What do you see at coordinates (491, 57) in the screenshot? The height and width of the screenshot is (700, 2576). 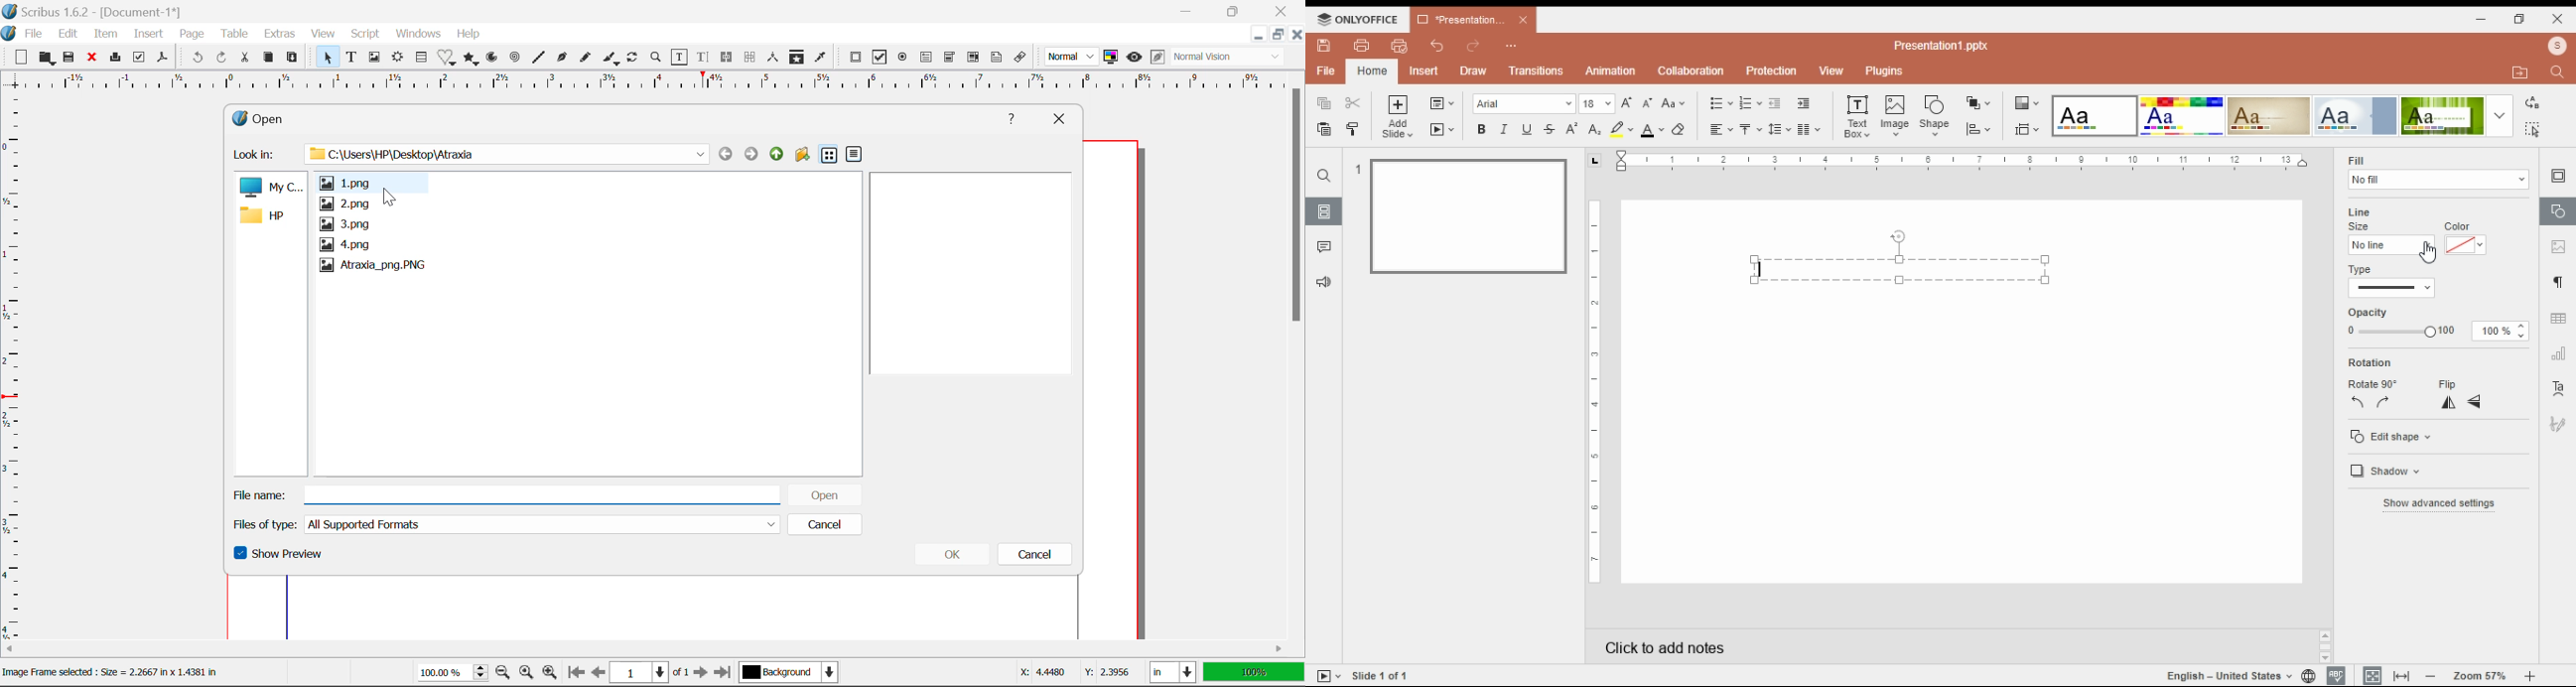 I see `Arcs` at bounding box center [491, 57].